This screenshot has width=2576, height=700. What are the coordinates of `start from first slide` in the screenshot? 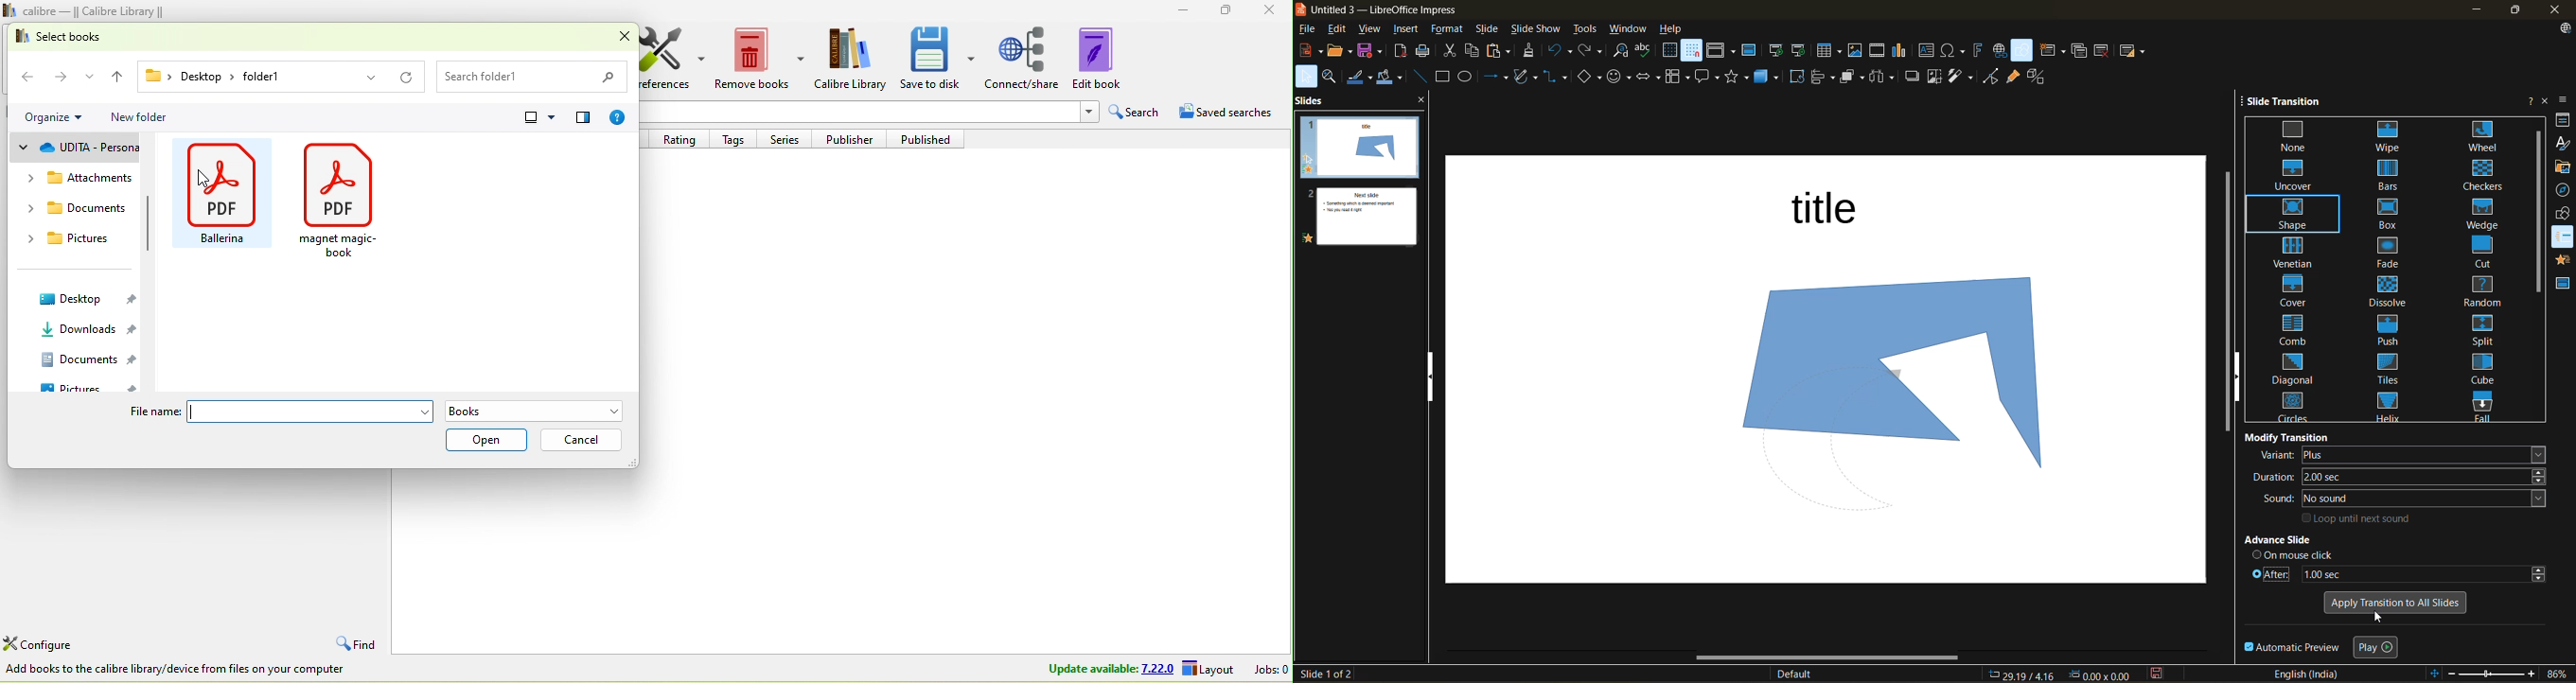 It's located at (1777, 51).